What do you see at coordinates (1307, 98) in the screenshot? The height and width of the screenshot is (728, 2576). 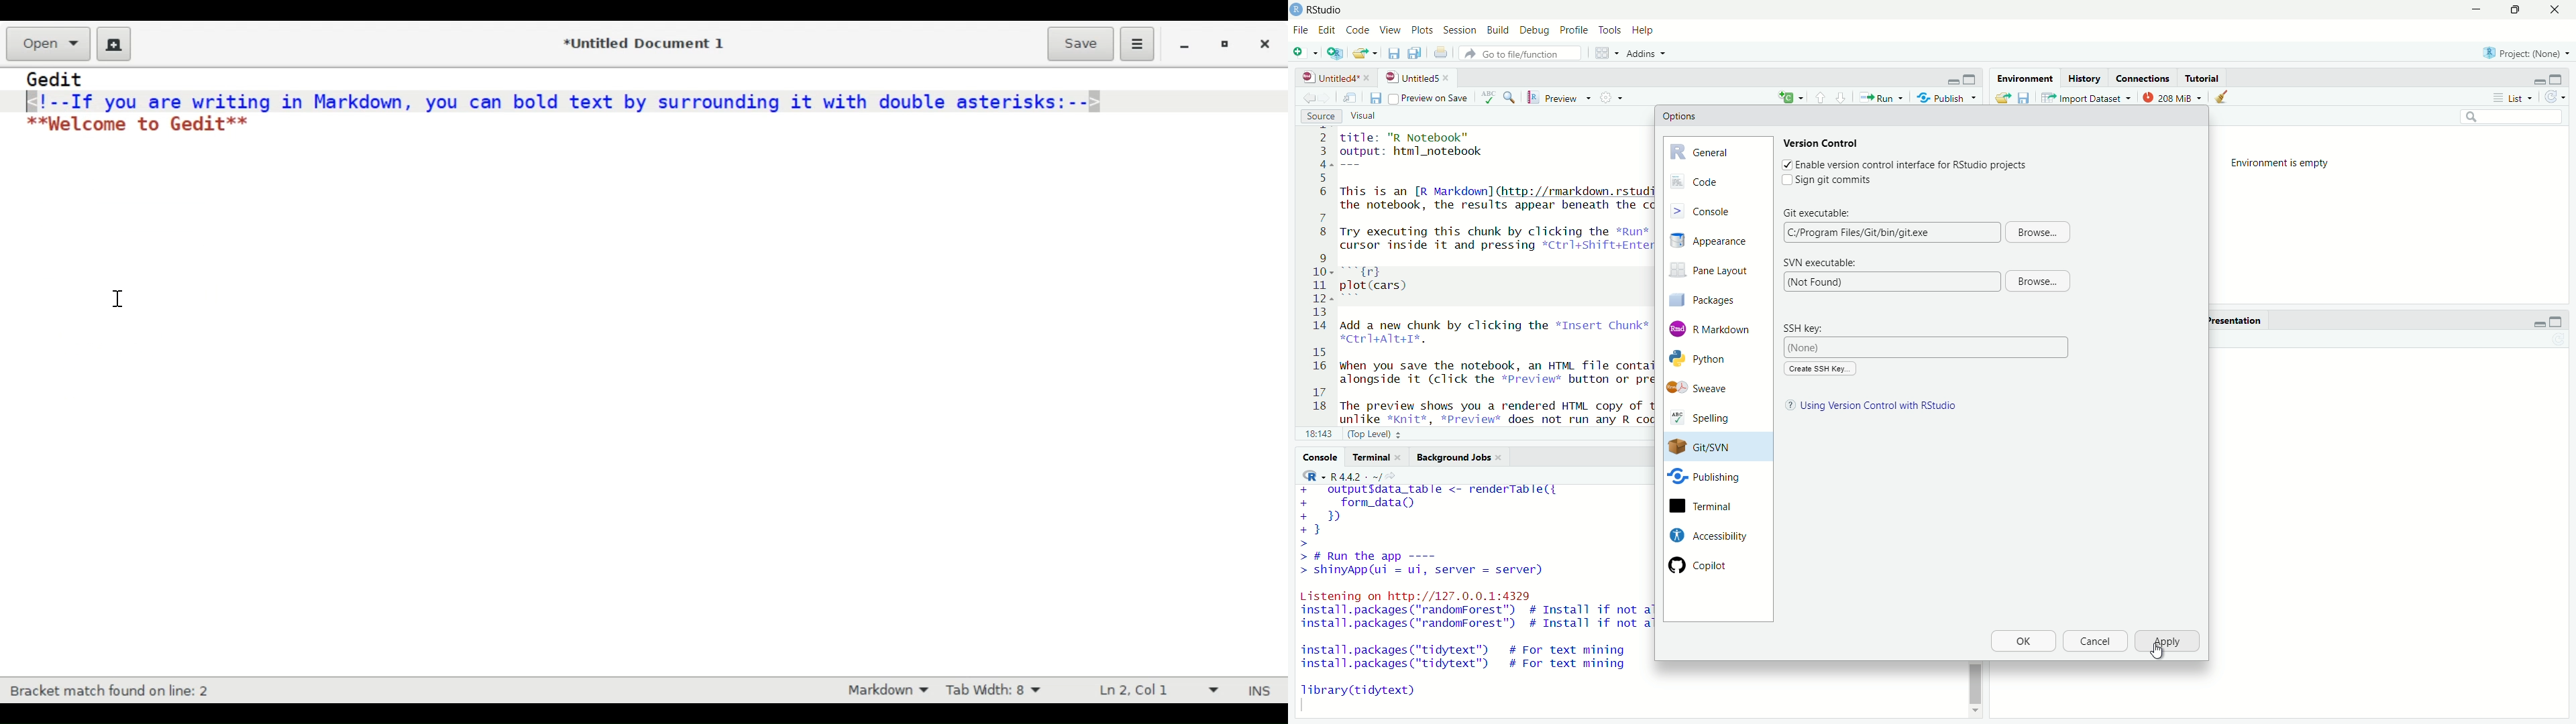 I see `move forward` at bounding box center [1307, 98].